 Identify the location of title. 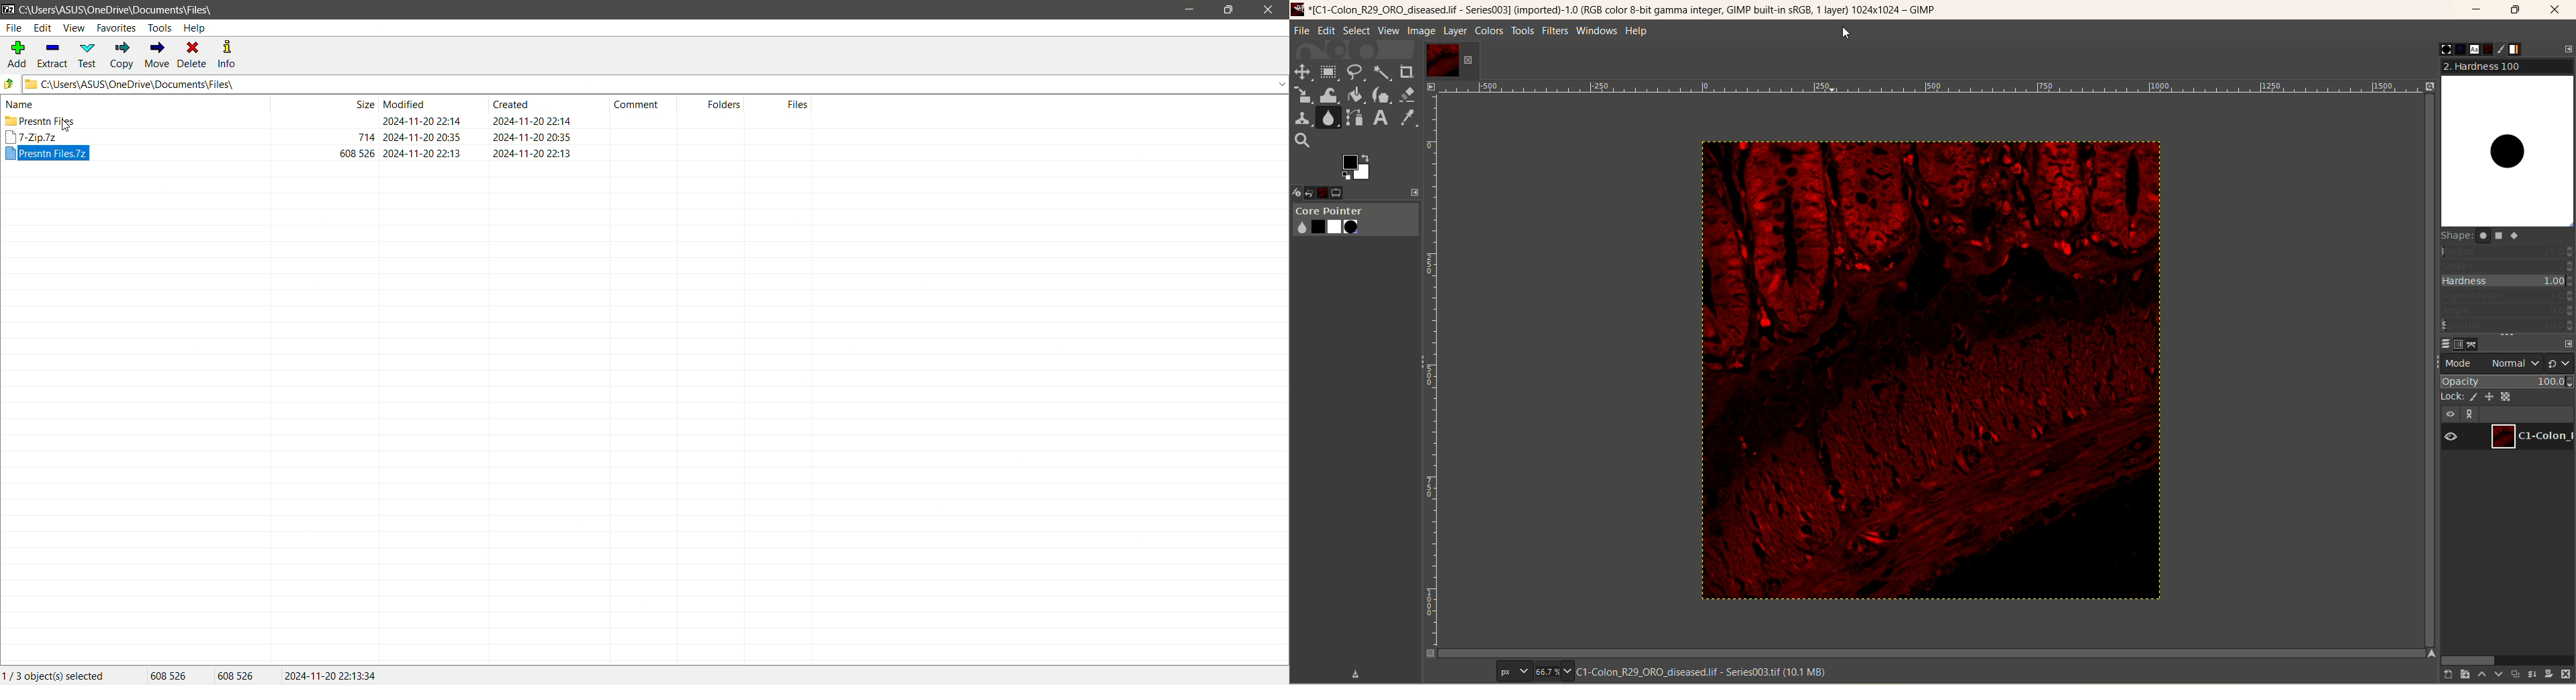
(1630, 11).